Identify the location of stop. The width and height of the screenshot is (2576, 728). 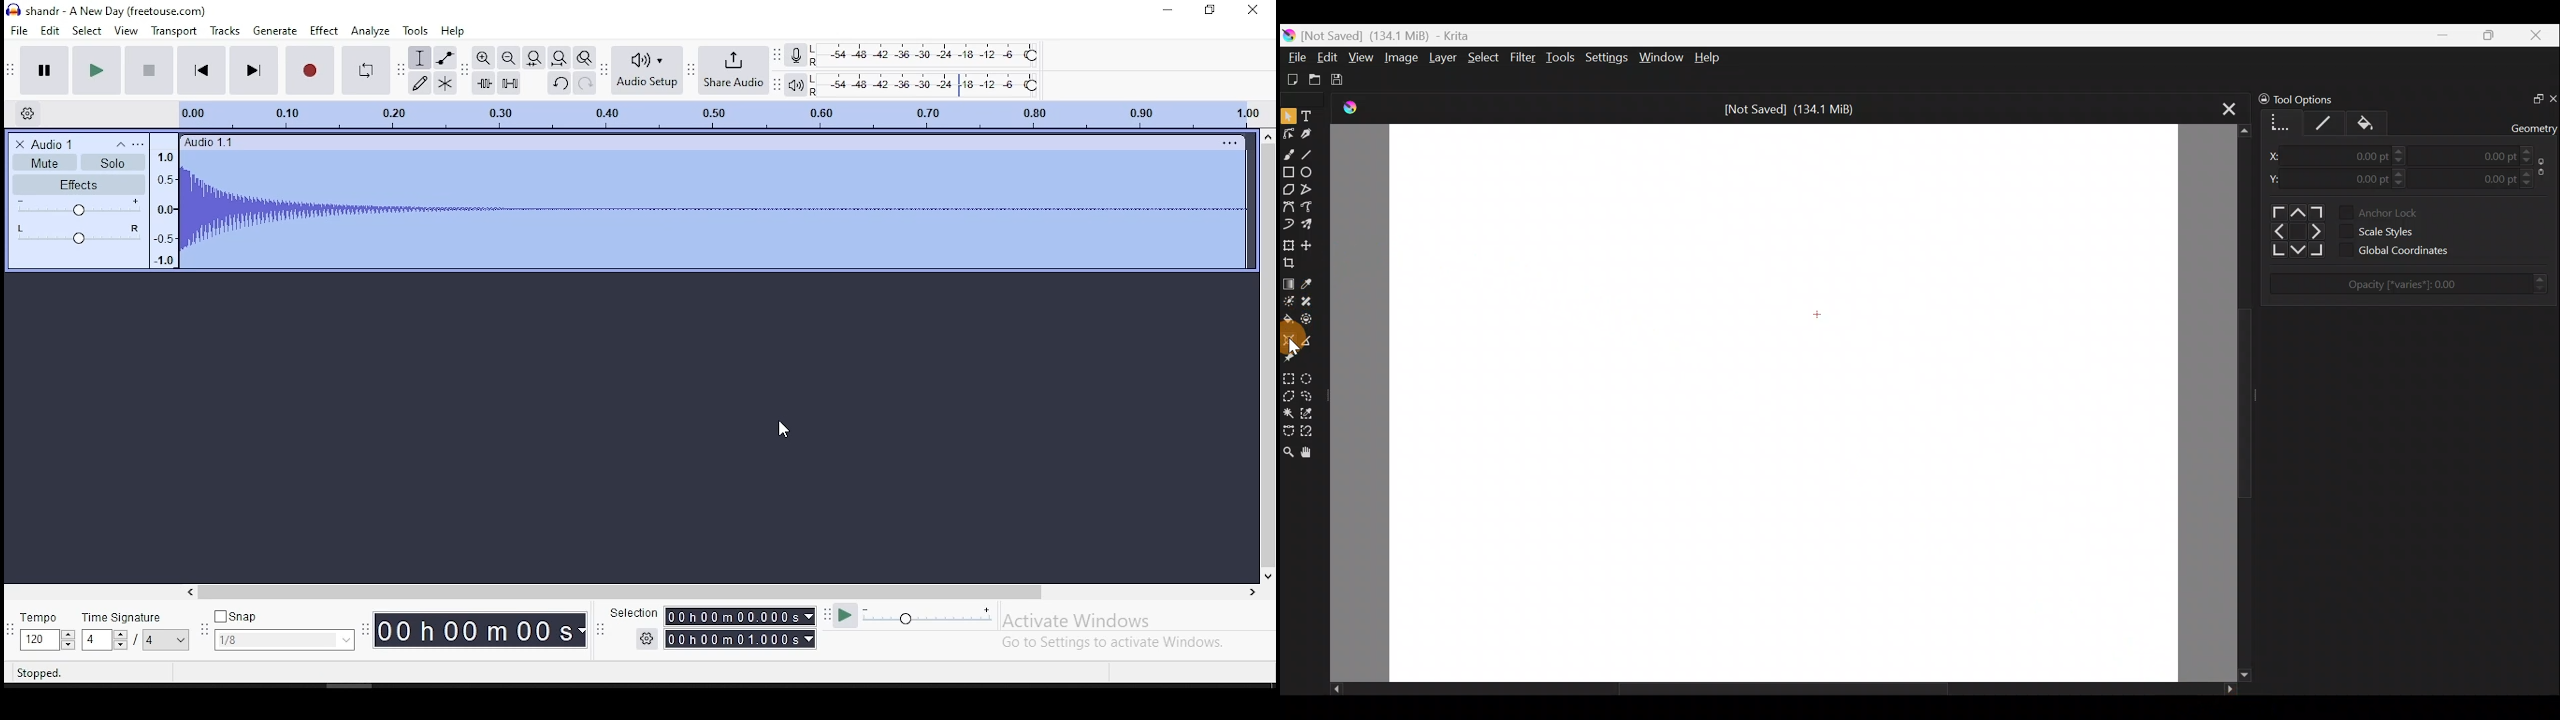
(150, 69).